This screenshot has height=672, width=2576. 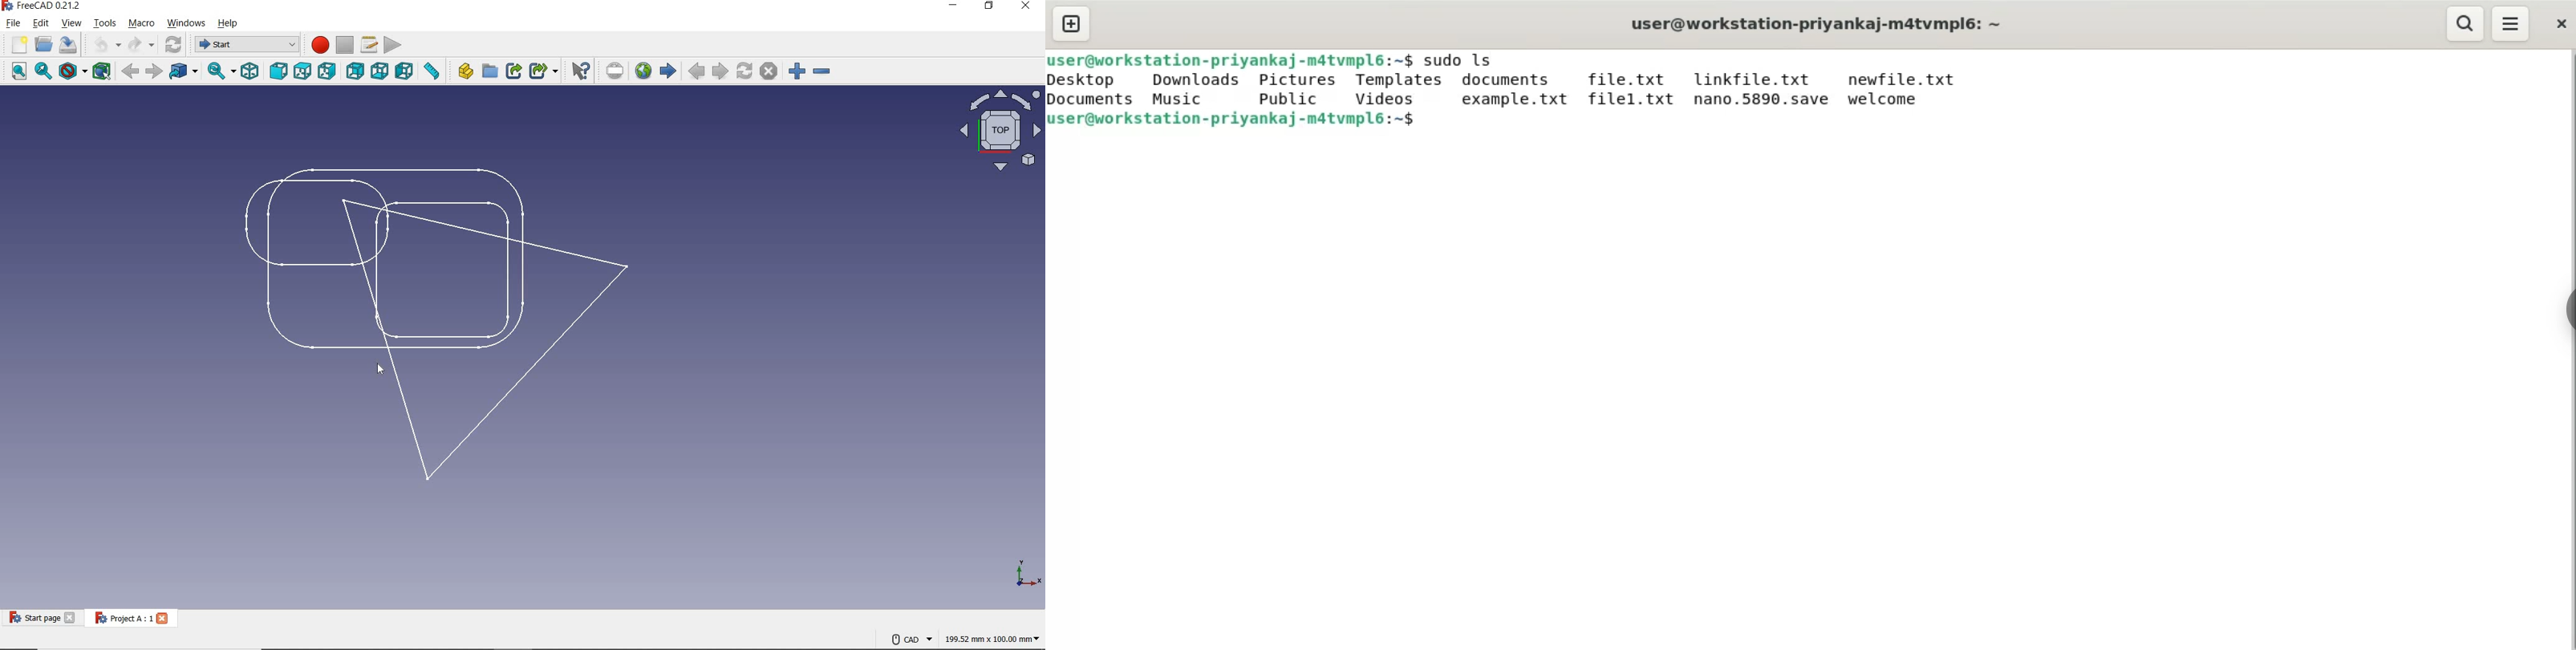 I want to click on PROJECT DESIGN, so click(x=424, y=318).